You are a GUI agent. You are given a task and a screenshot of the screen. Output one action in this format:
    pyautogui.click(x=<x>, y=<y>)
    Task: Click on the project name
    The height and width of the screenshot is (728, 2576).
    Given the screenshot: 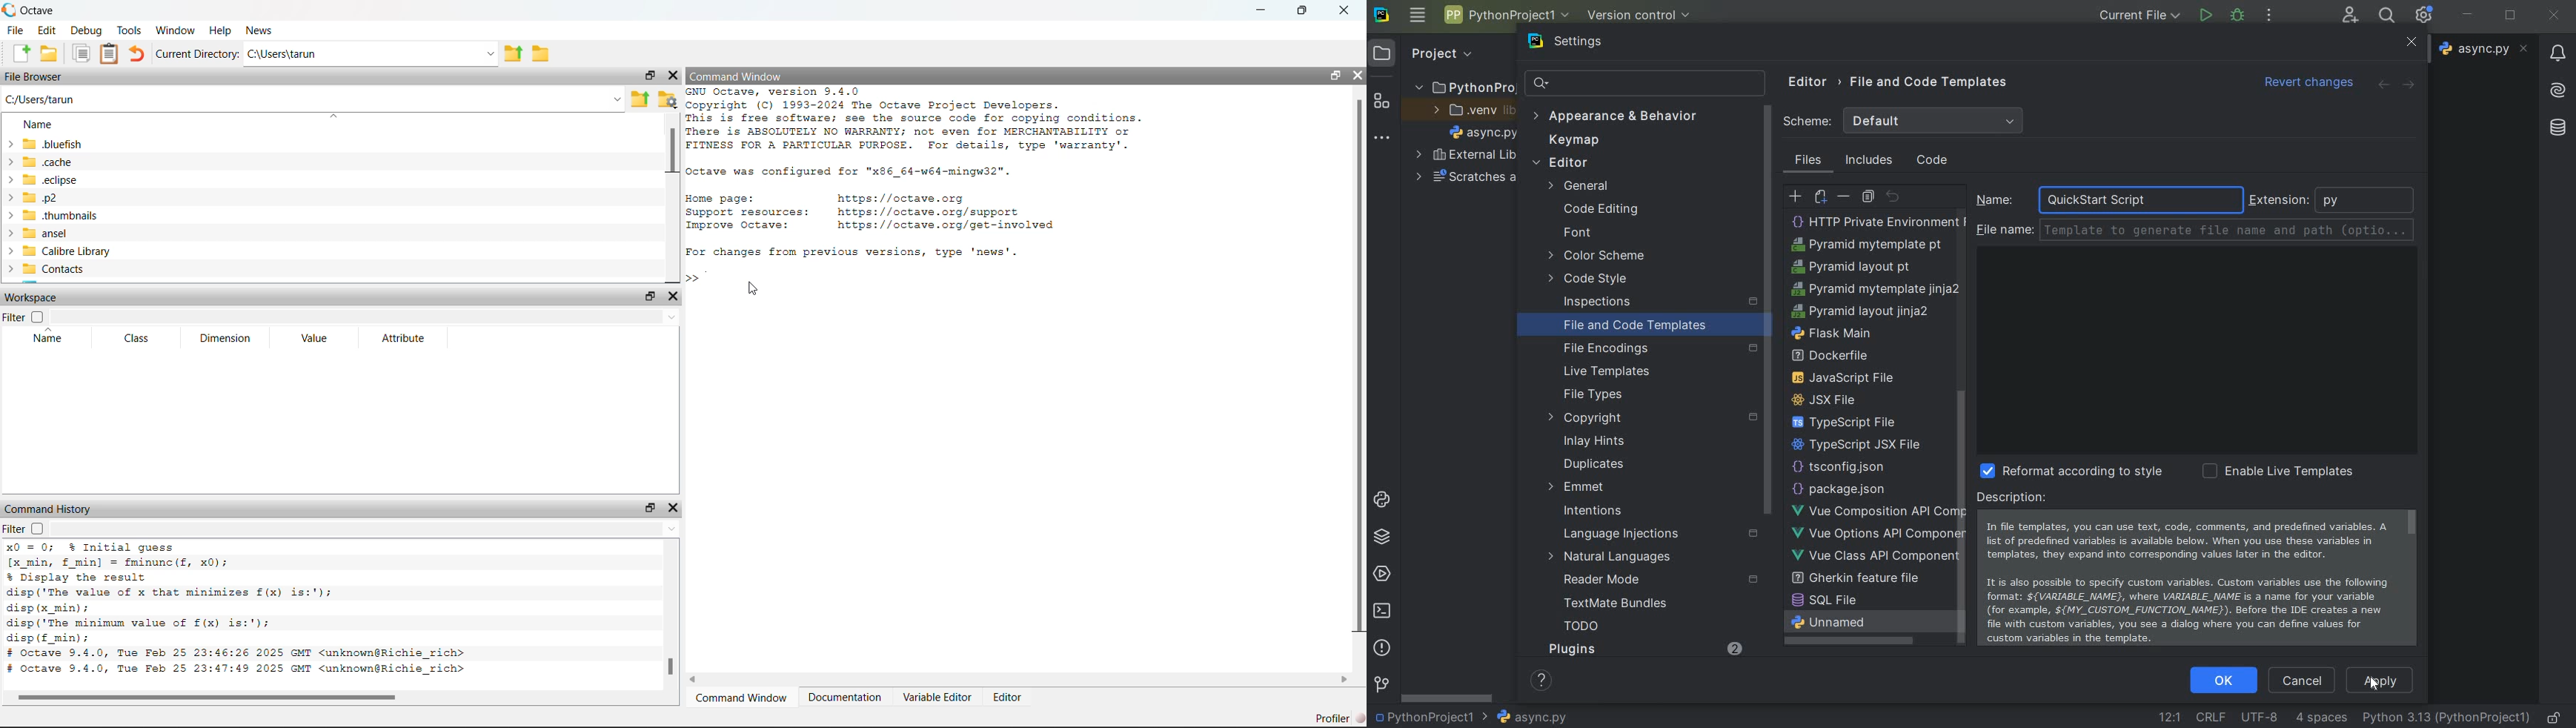 What is the action you would take?
    pyautogui.click(x=1506, y=15)
    